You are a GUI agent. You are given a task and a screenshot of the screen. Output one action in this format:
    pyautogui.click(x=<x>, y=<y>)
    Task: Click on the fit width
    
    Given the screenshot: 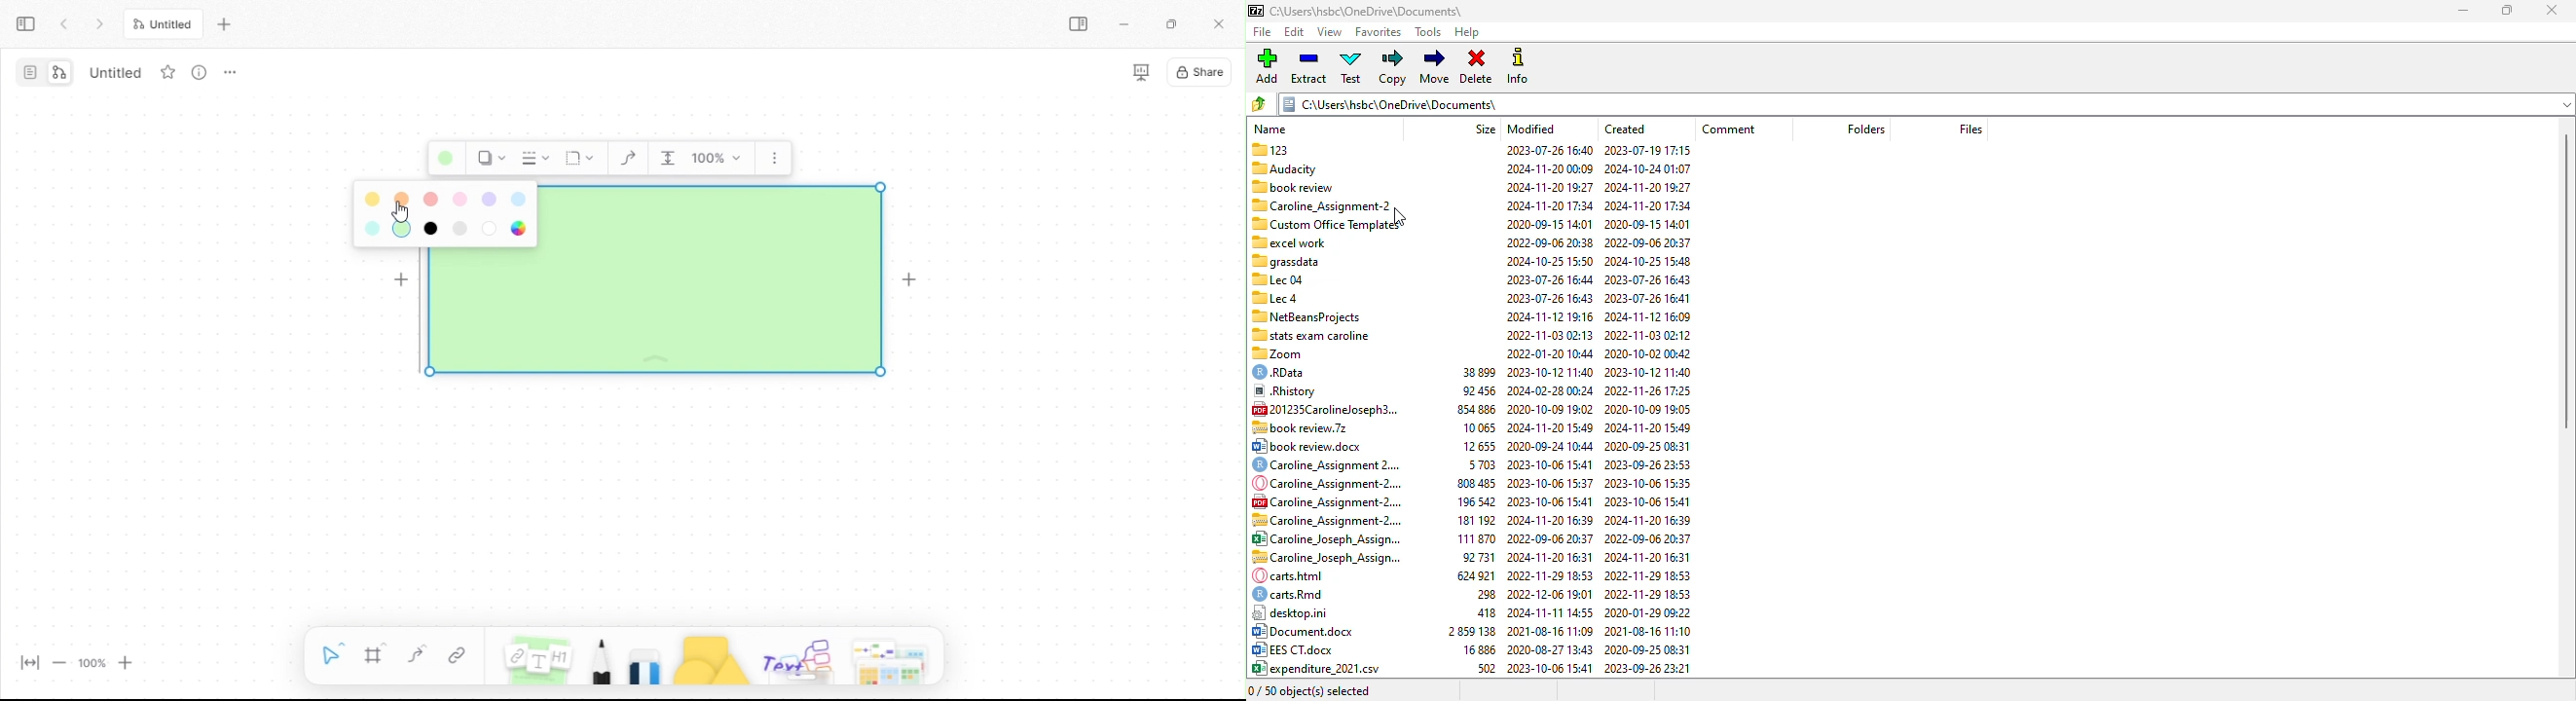 What is the action you would take?
    pyautogui.click(x=30, y=664)
    